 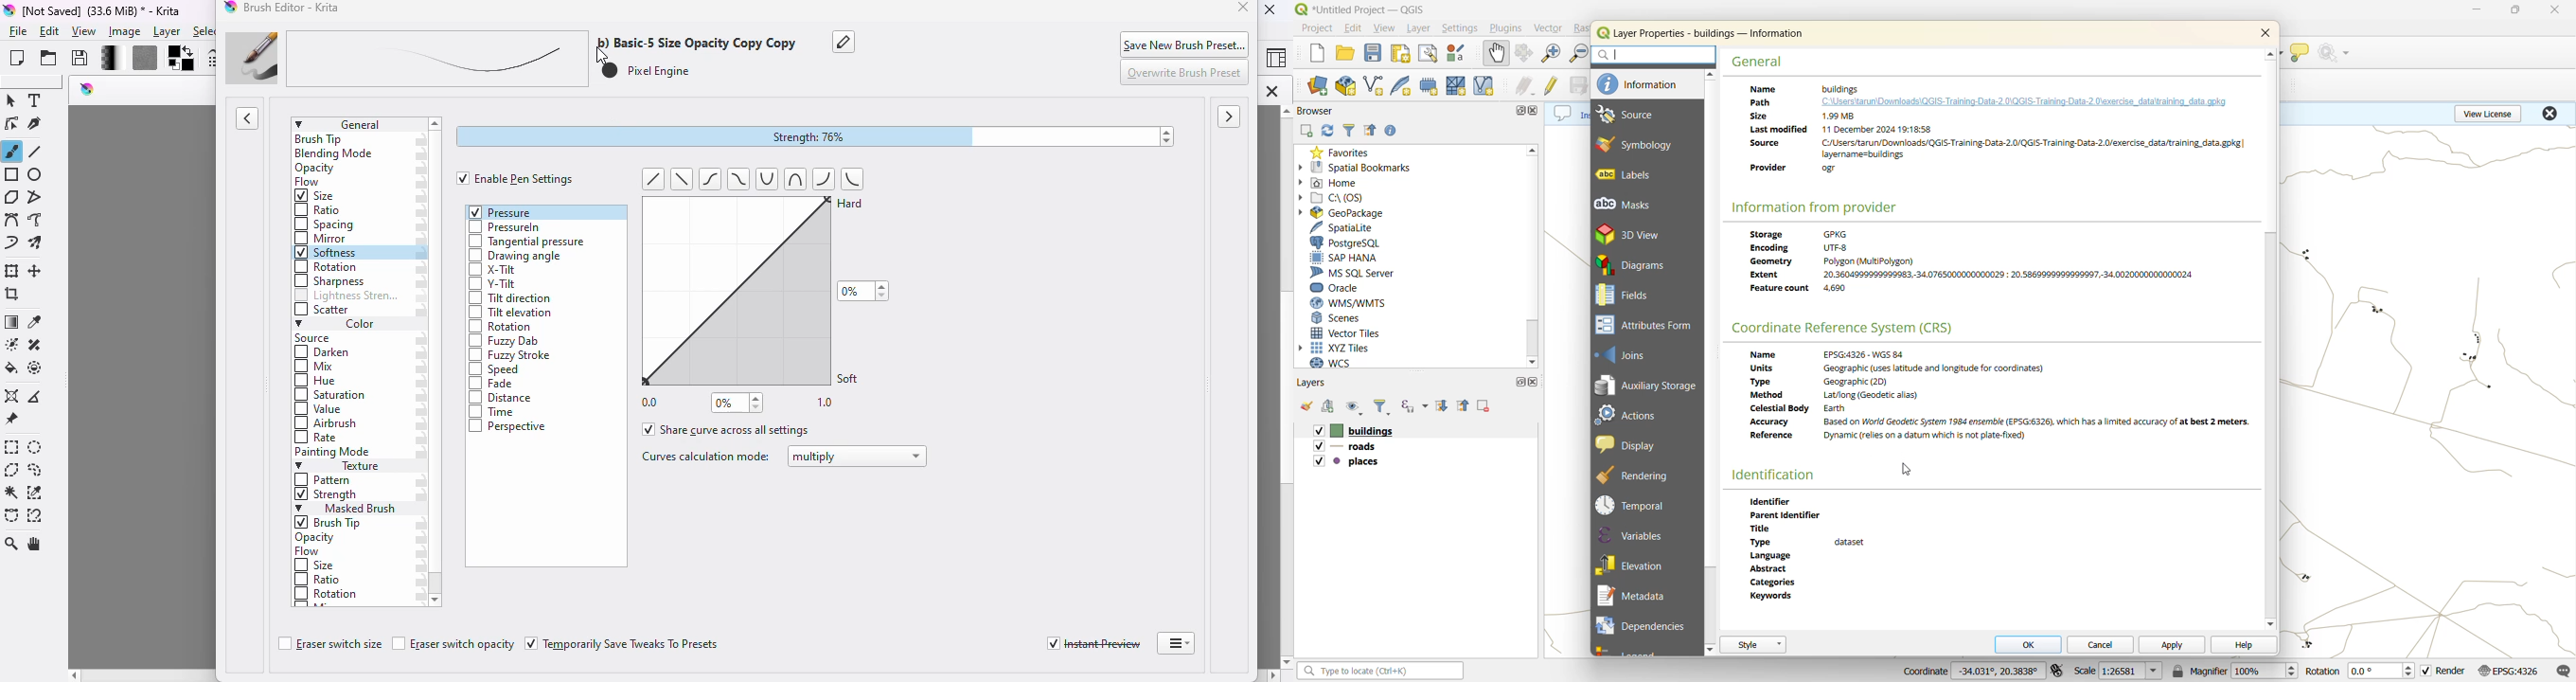 What do you see at coordinates (141, 59) in the screenshot?
I see `fill patterns` at bounding box center [141, 59].